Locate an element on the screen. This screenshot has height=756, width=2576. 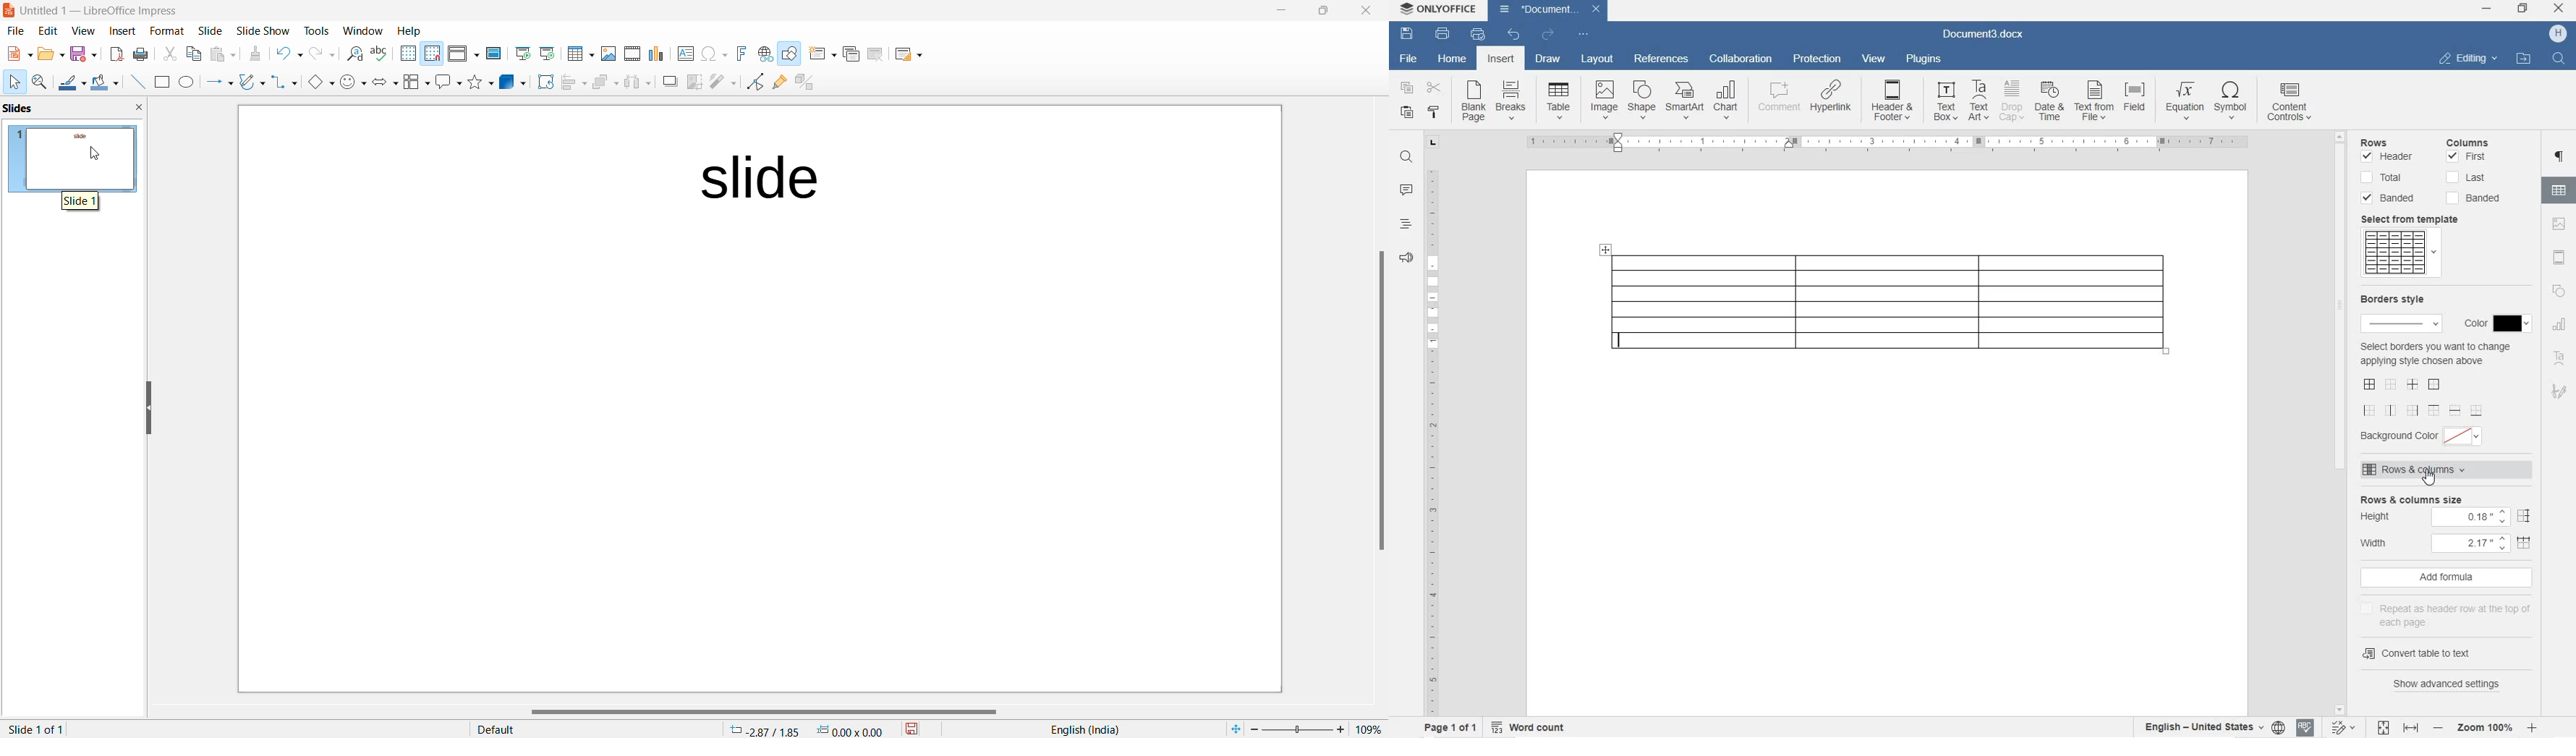
SHAPE is located at coordinates (2559, 291).